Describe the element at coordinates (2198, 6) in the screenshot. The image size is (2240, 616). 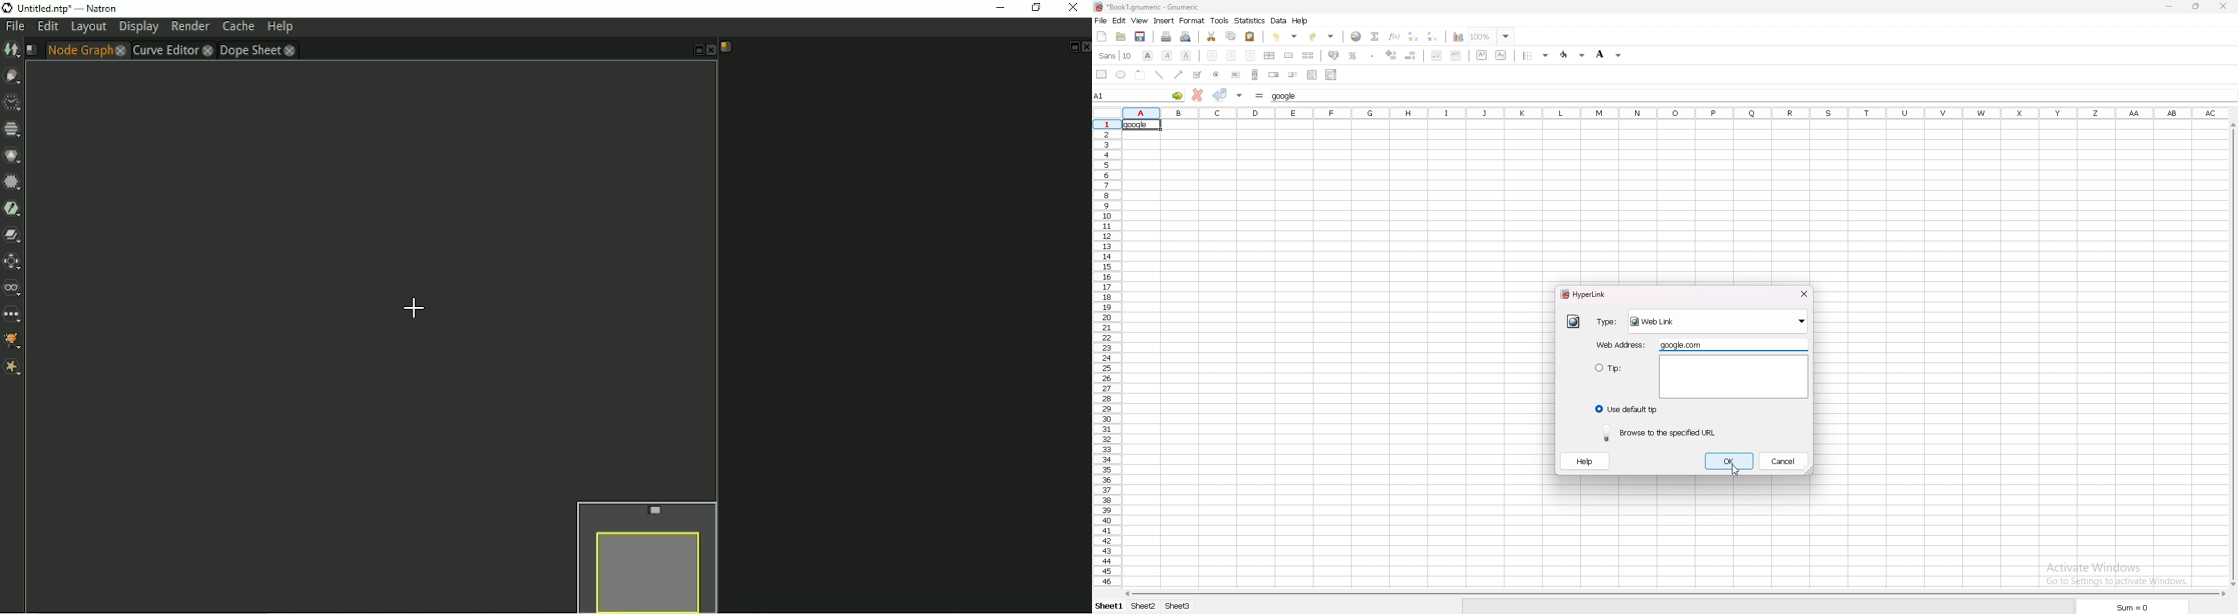
I see `resize` at that location.